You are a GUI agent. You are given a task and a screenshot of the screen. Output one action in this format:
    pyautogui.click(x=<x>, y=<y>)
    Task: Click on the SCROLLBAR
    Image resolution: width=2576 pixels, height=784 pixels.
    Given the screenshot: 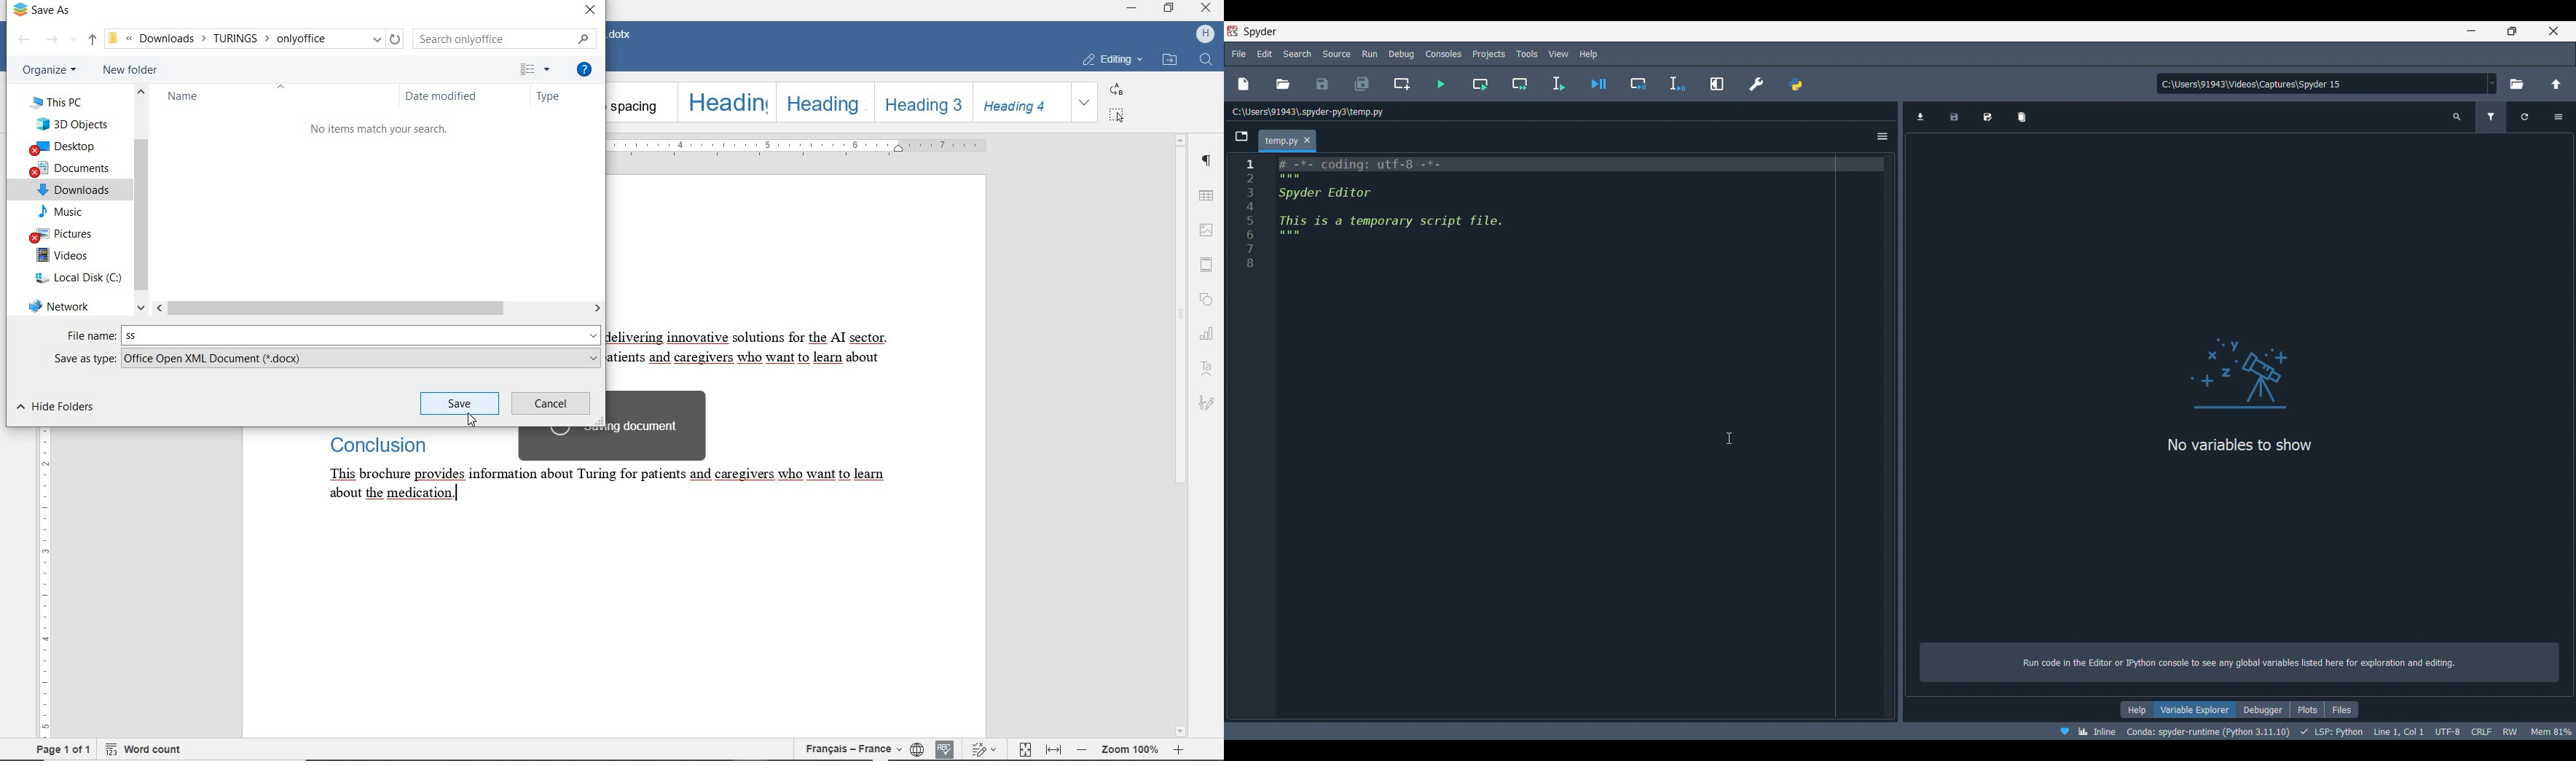 What is the action you would take?
    pyautogui.click(x=377, y=308)
    